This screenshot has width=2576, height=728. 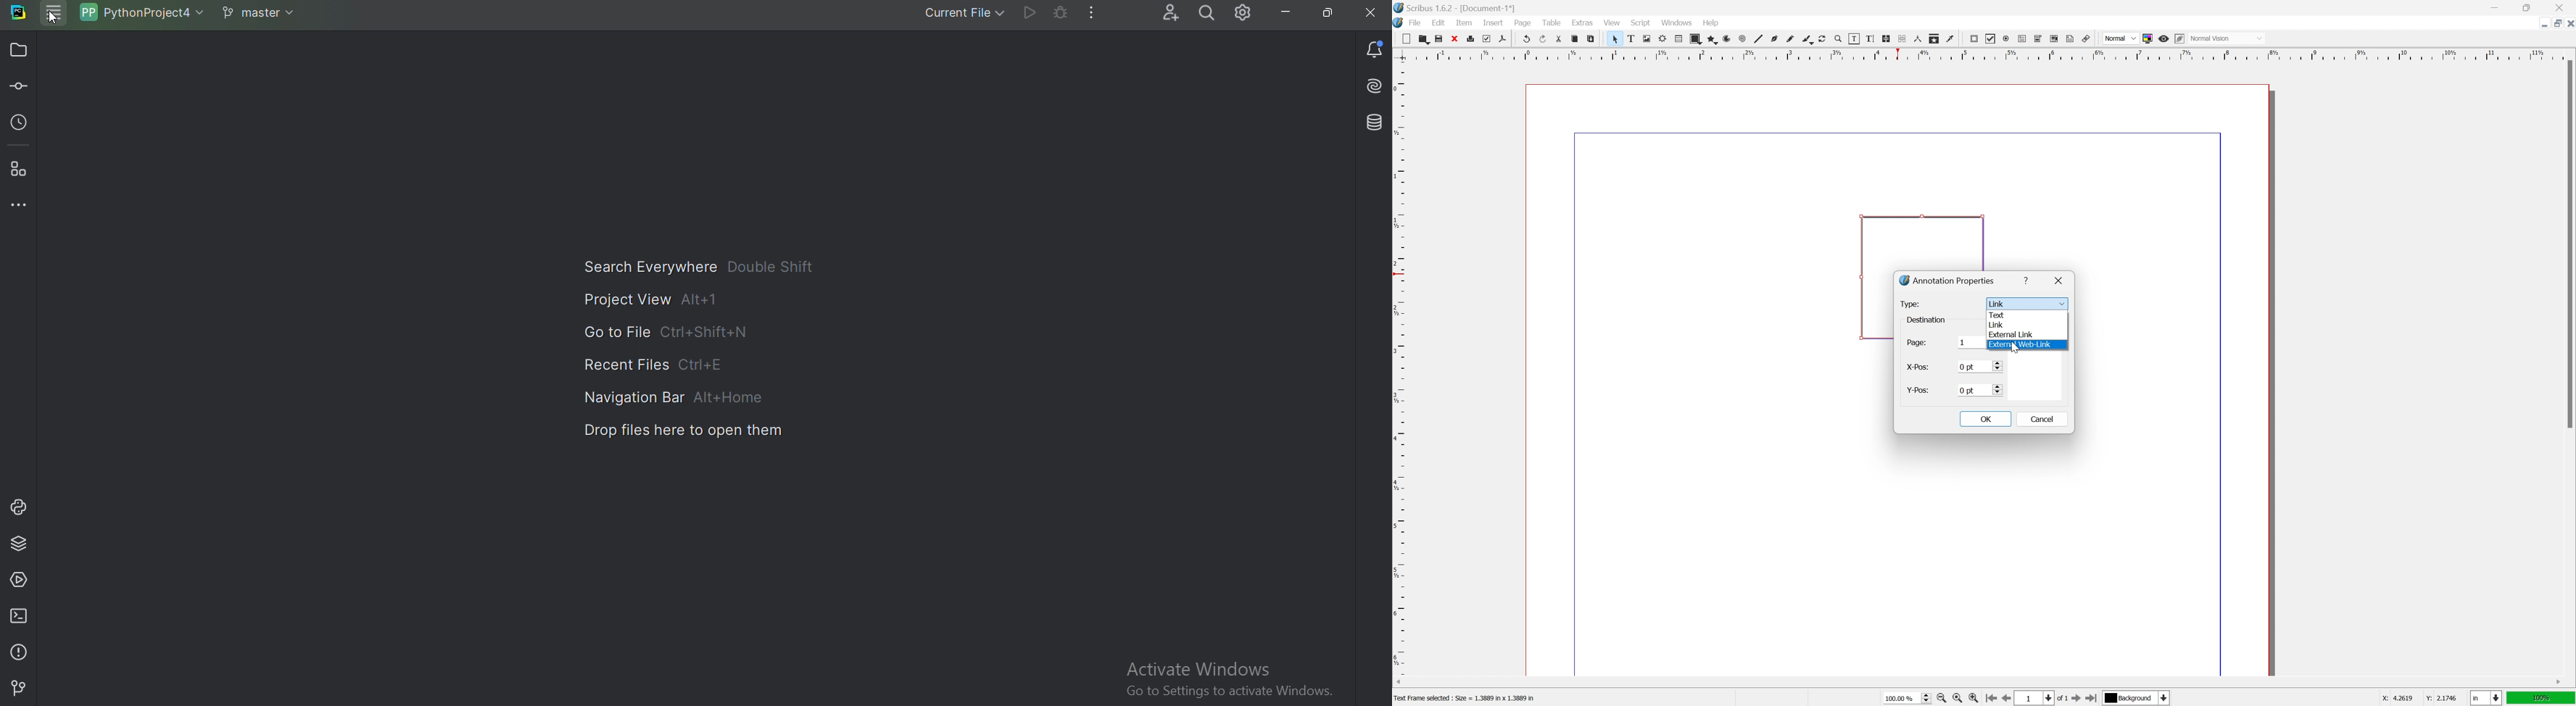 I want to click on close, so click(x=2061, y=279).